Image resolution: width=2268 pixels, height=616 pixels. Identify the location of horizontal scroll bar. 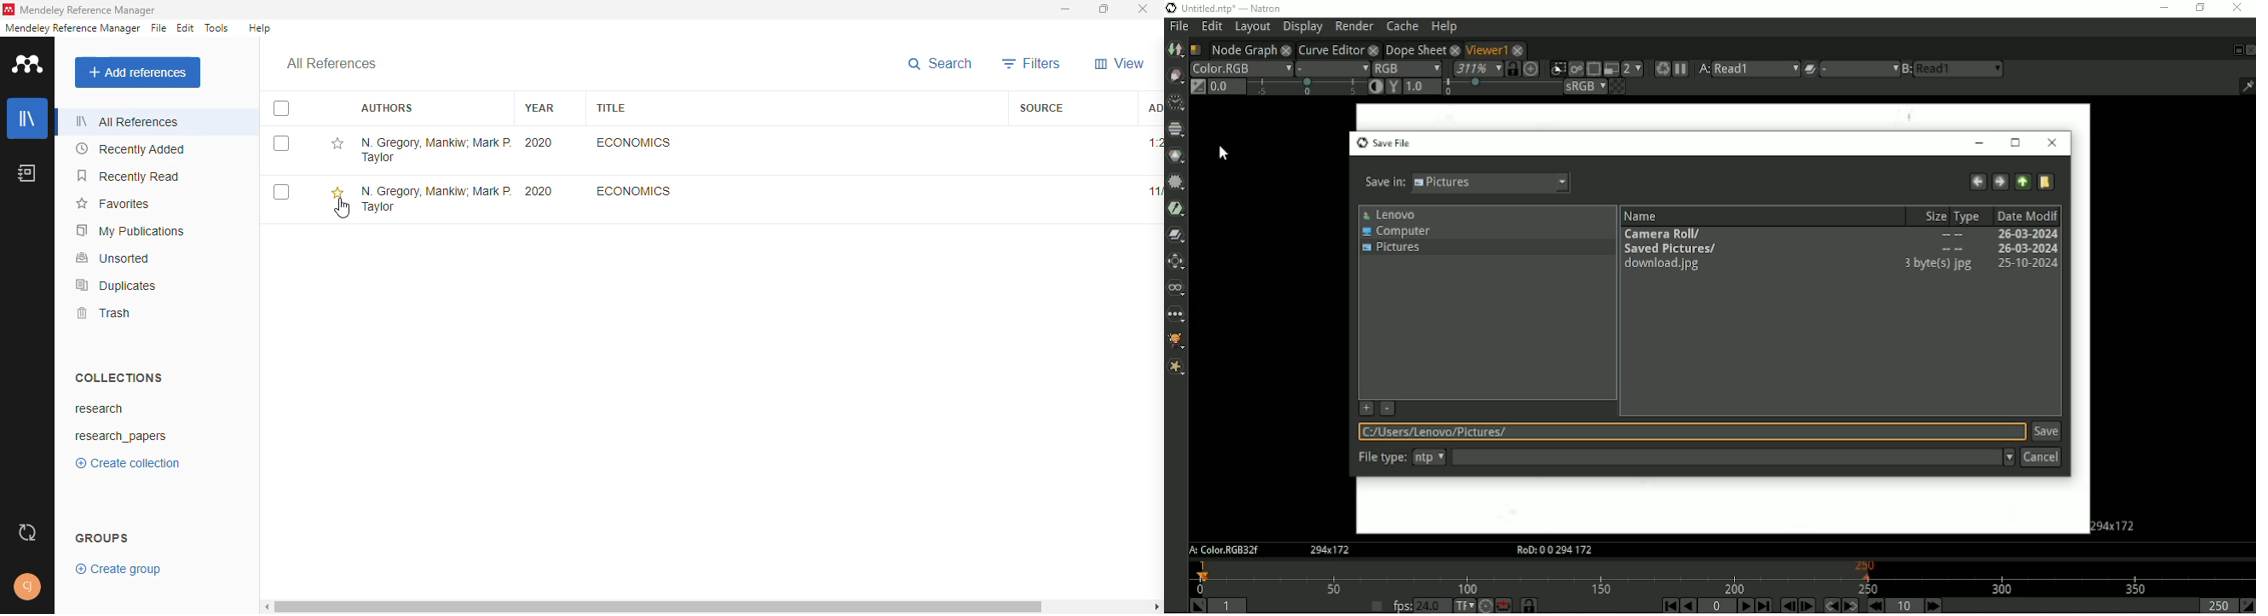
(659, 606).